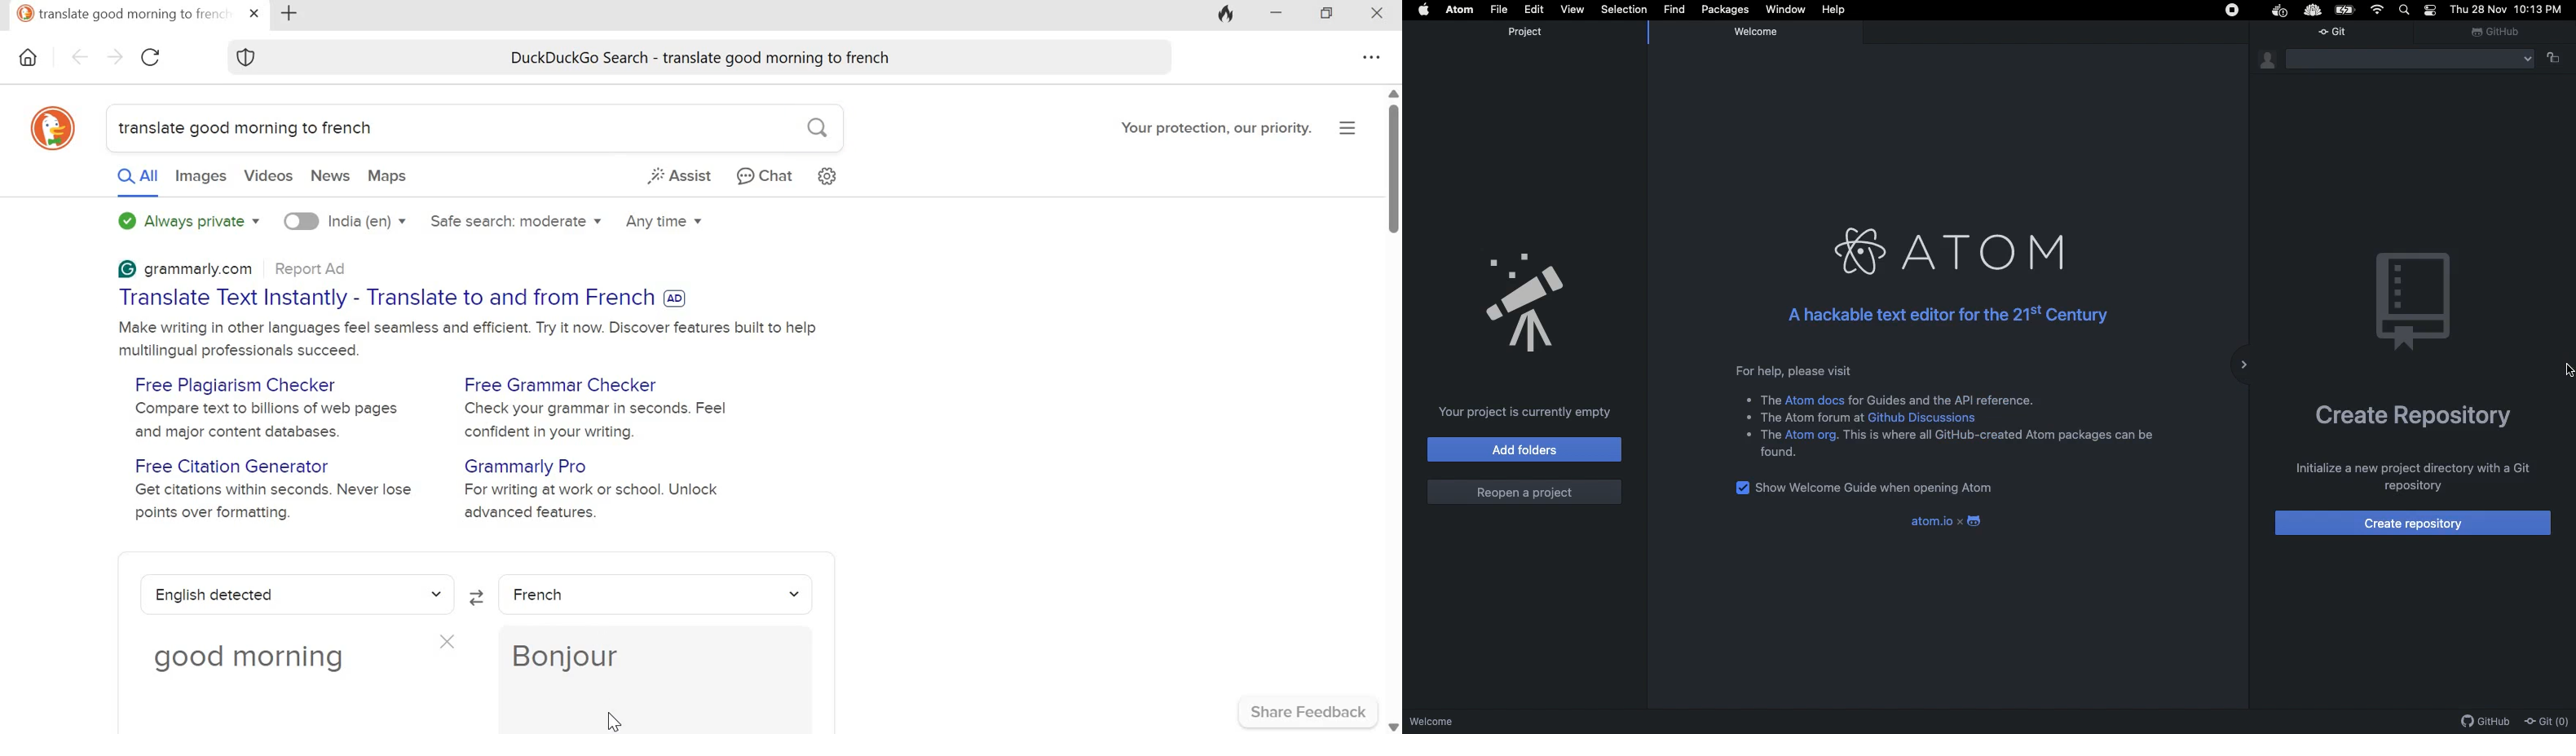 Image resolution: width=2576 pixels, height=756 pixels. Describe the element at coordinates (389, 175) in the screenshot. I see `Maps` at that location.